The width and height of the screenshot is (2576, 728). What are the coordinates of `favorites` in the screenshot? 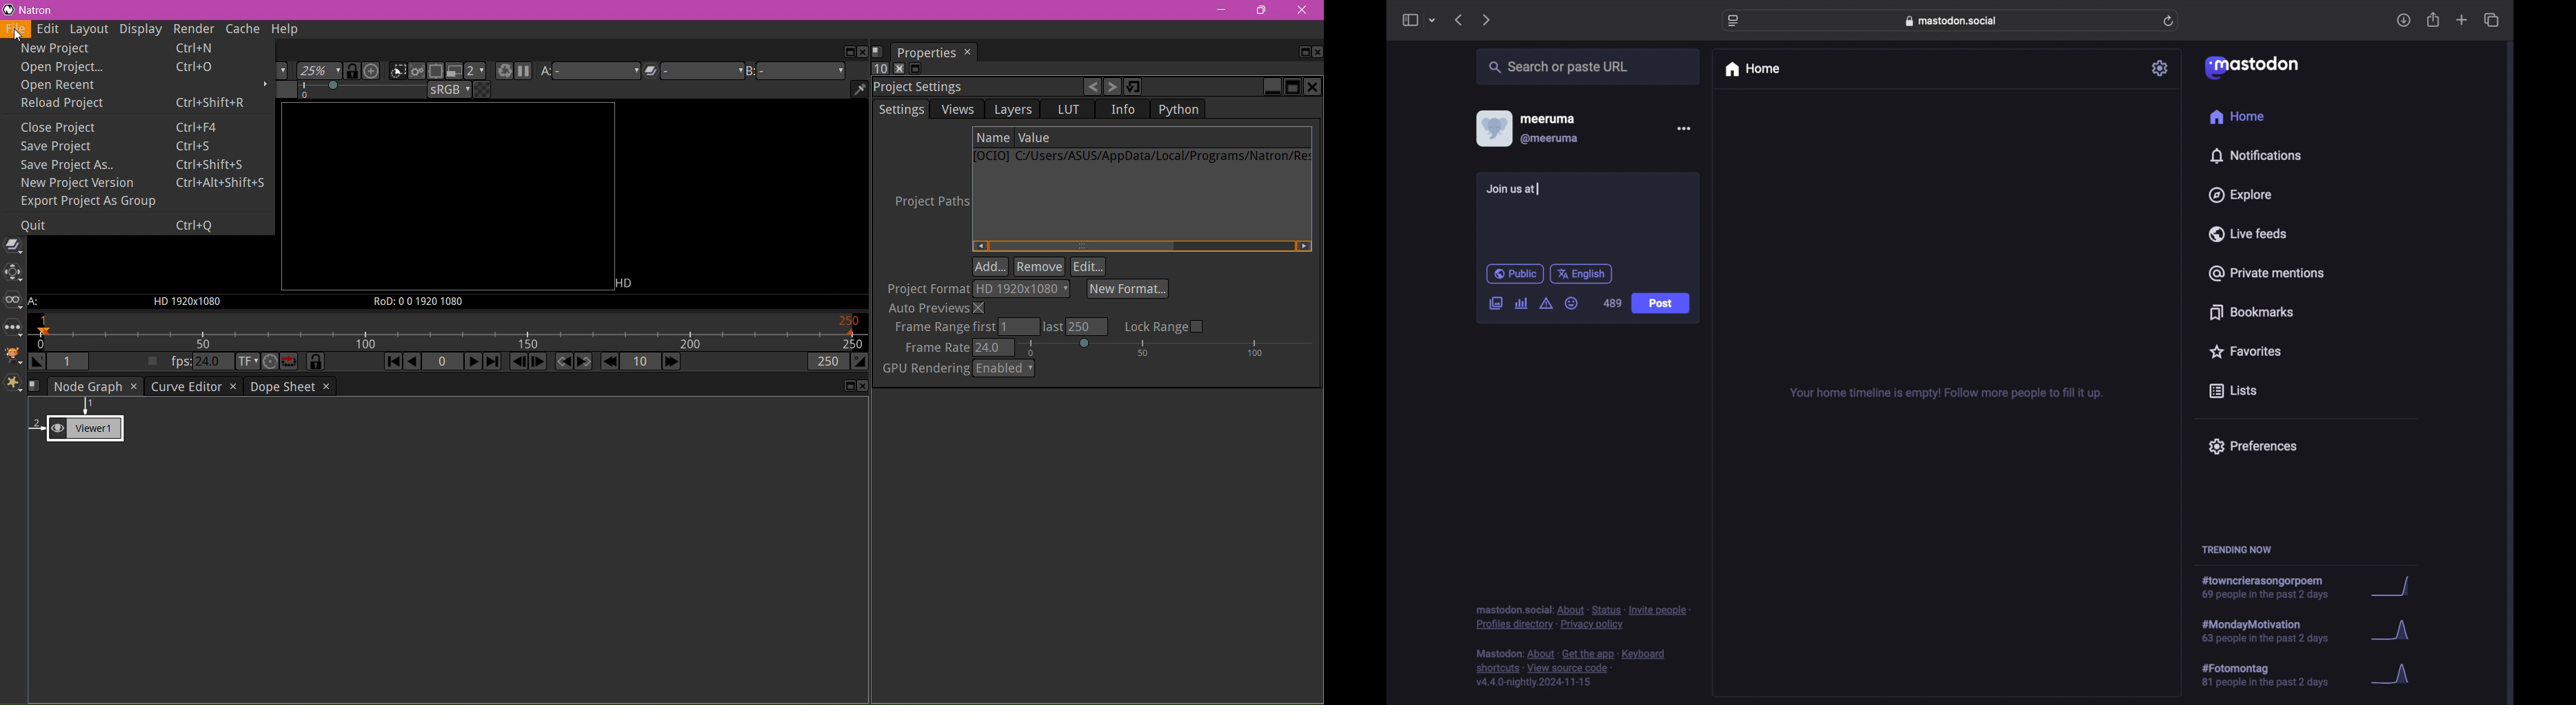 It's located at (2245, 351).